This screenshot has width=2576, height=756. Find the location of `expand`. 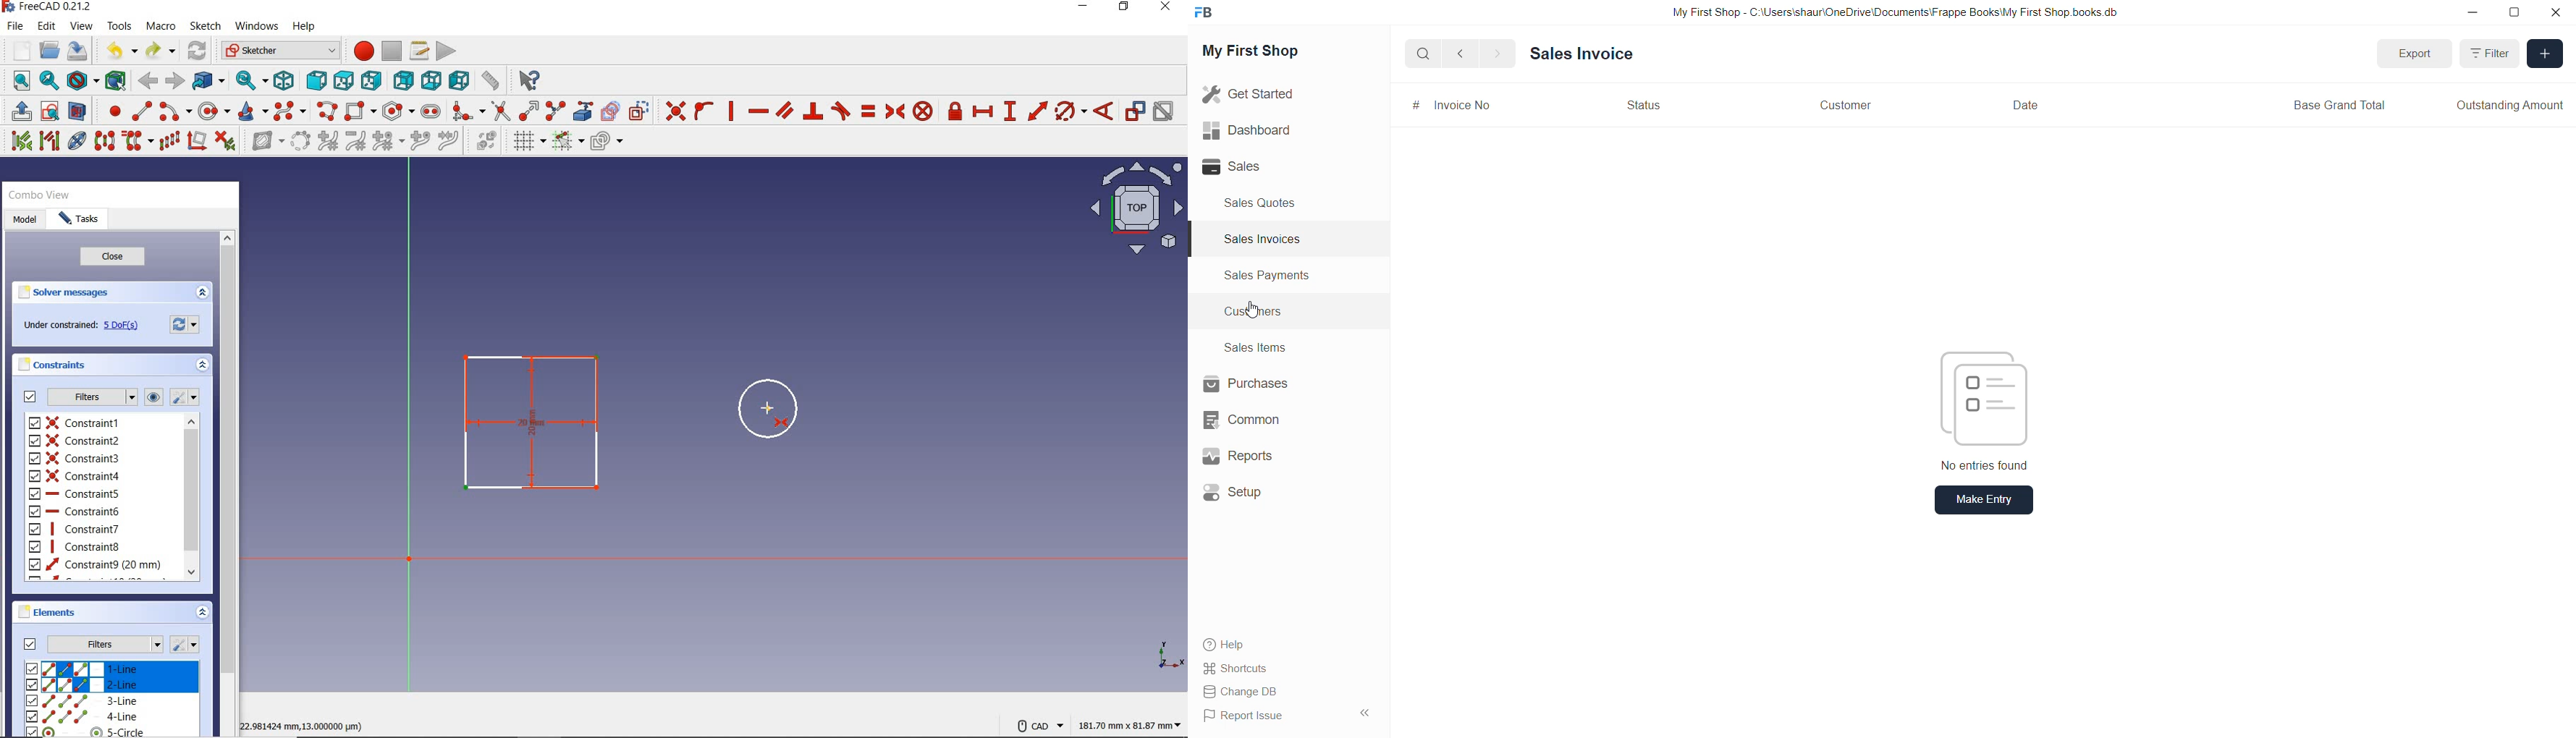

expand is located at coordinates (203, 611).